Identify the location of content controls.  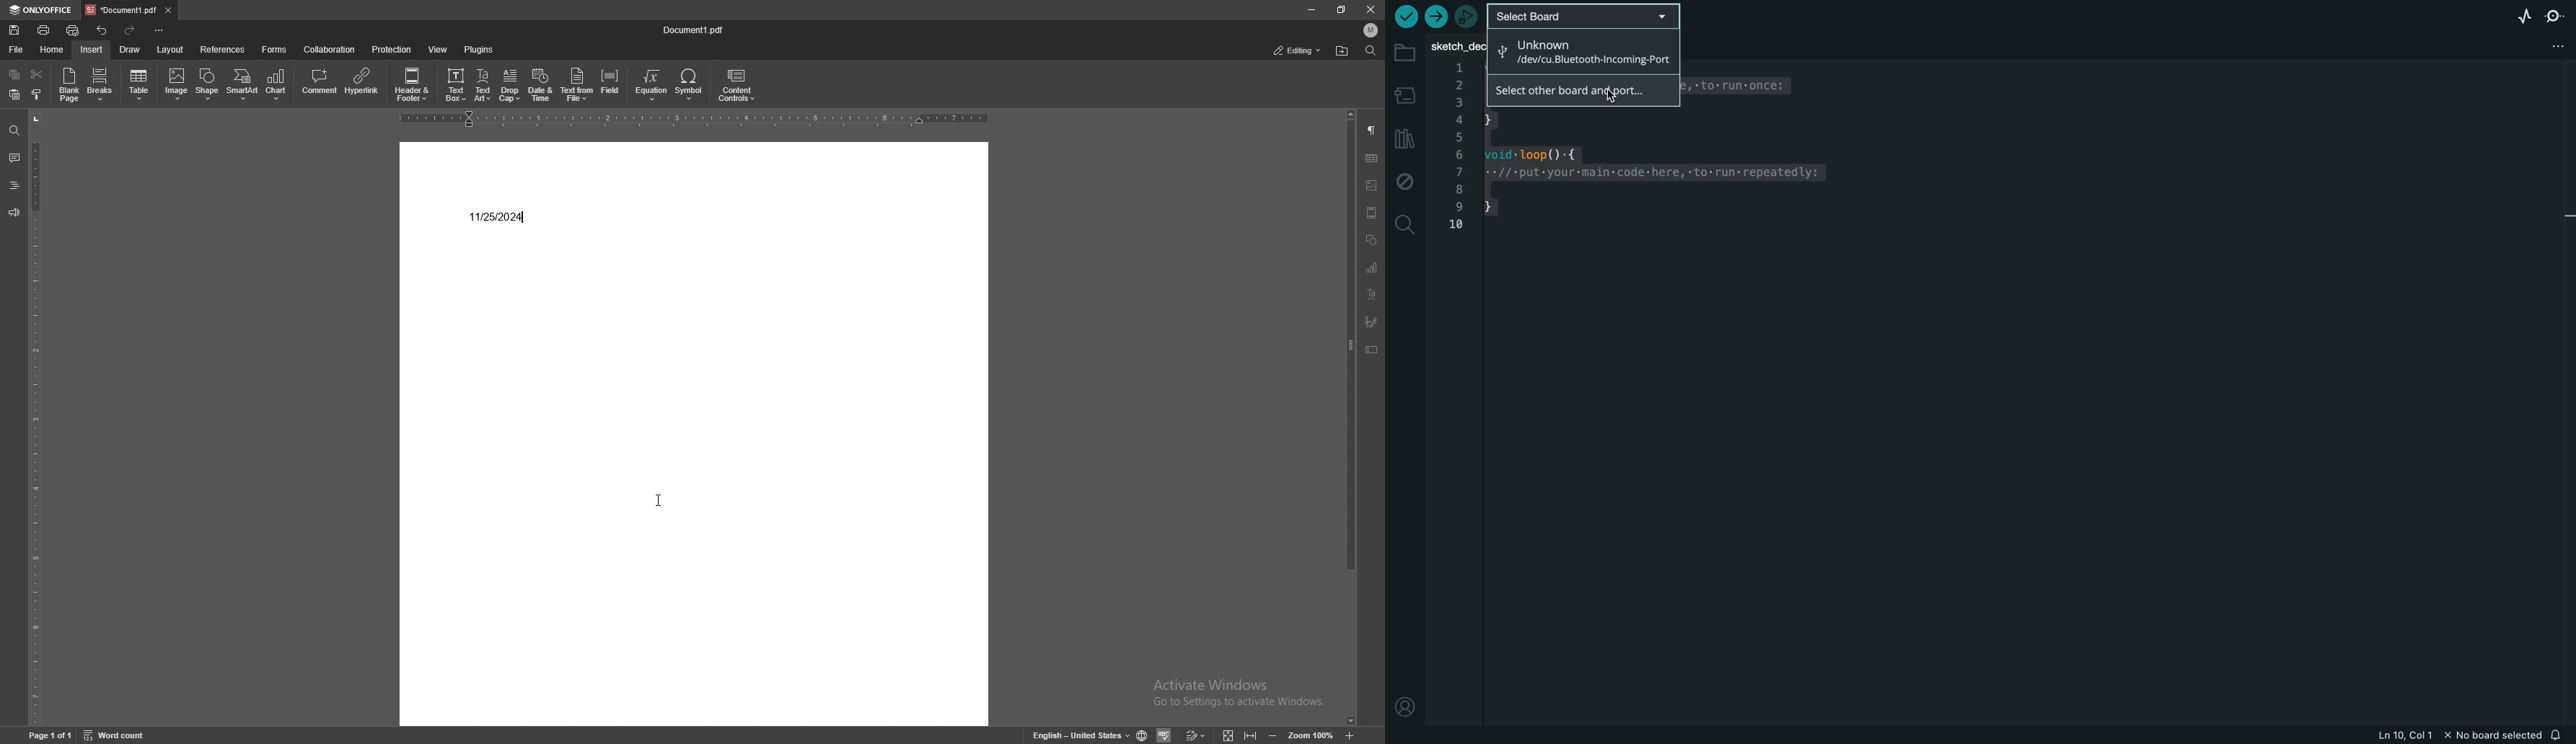
(737, 85).